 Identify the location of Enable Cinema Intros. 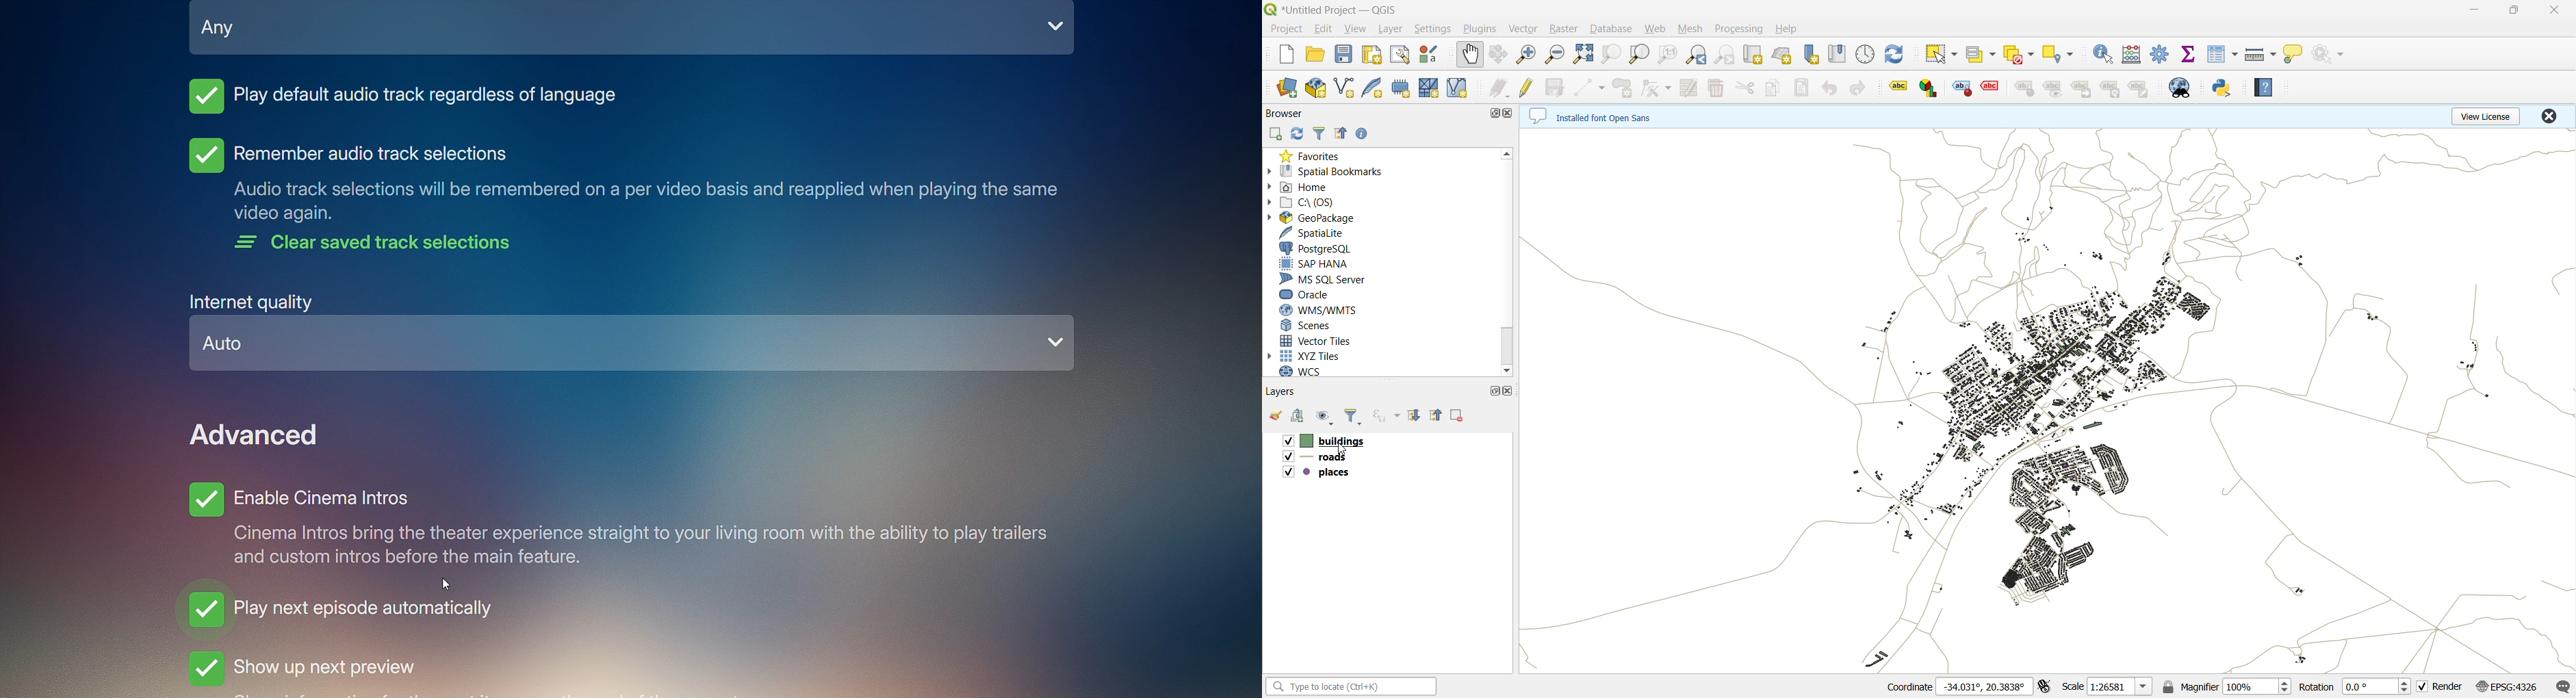
(617, 524).